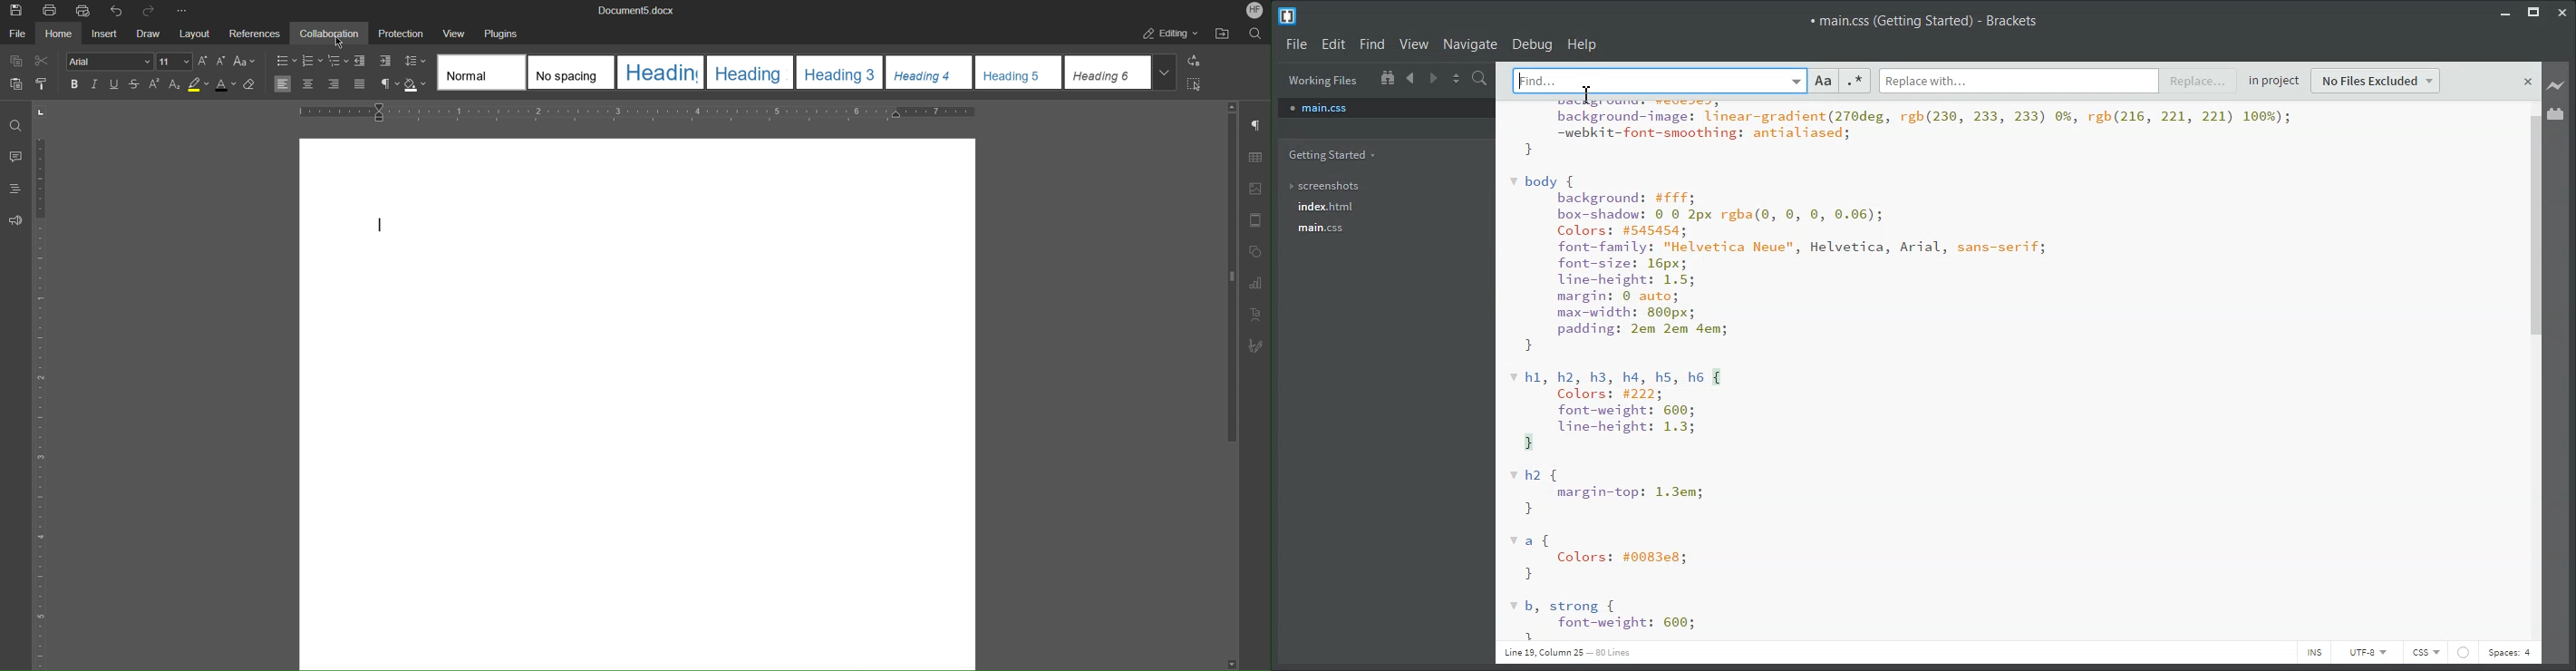 This screenshot has width=2576, height=672. What do you see at coordinates (201, 62) in the screenshot?
I see `Increase size` at bounding box center [201, 62].